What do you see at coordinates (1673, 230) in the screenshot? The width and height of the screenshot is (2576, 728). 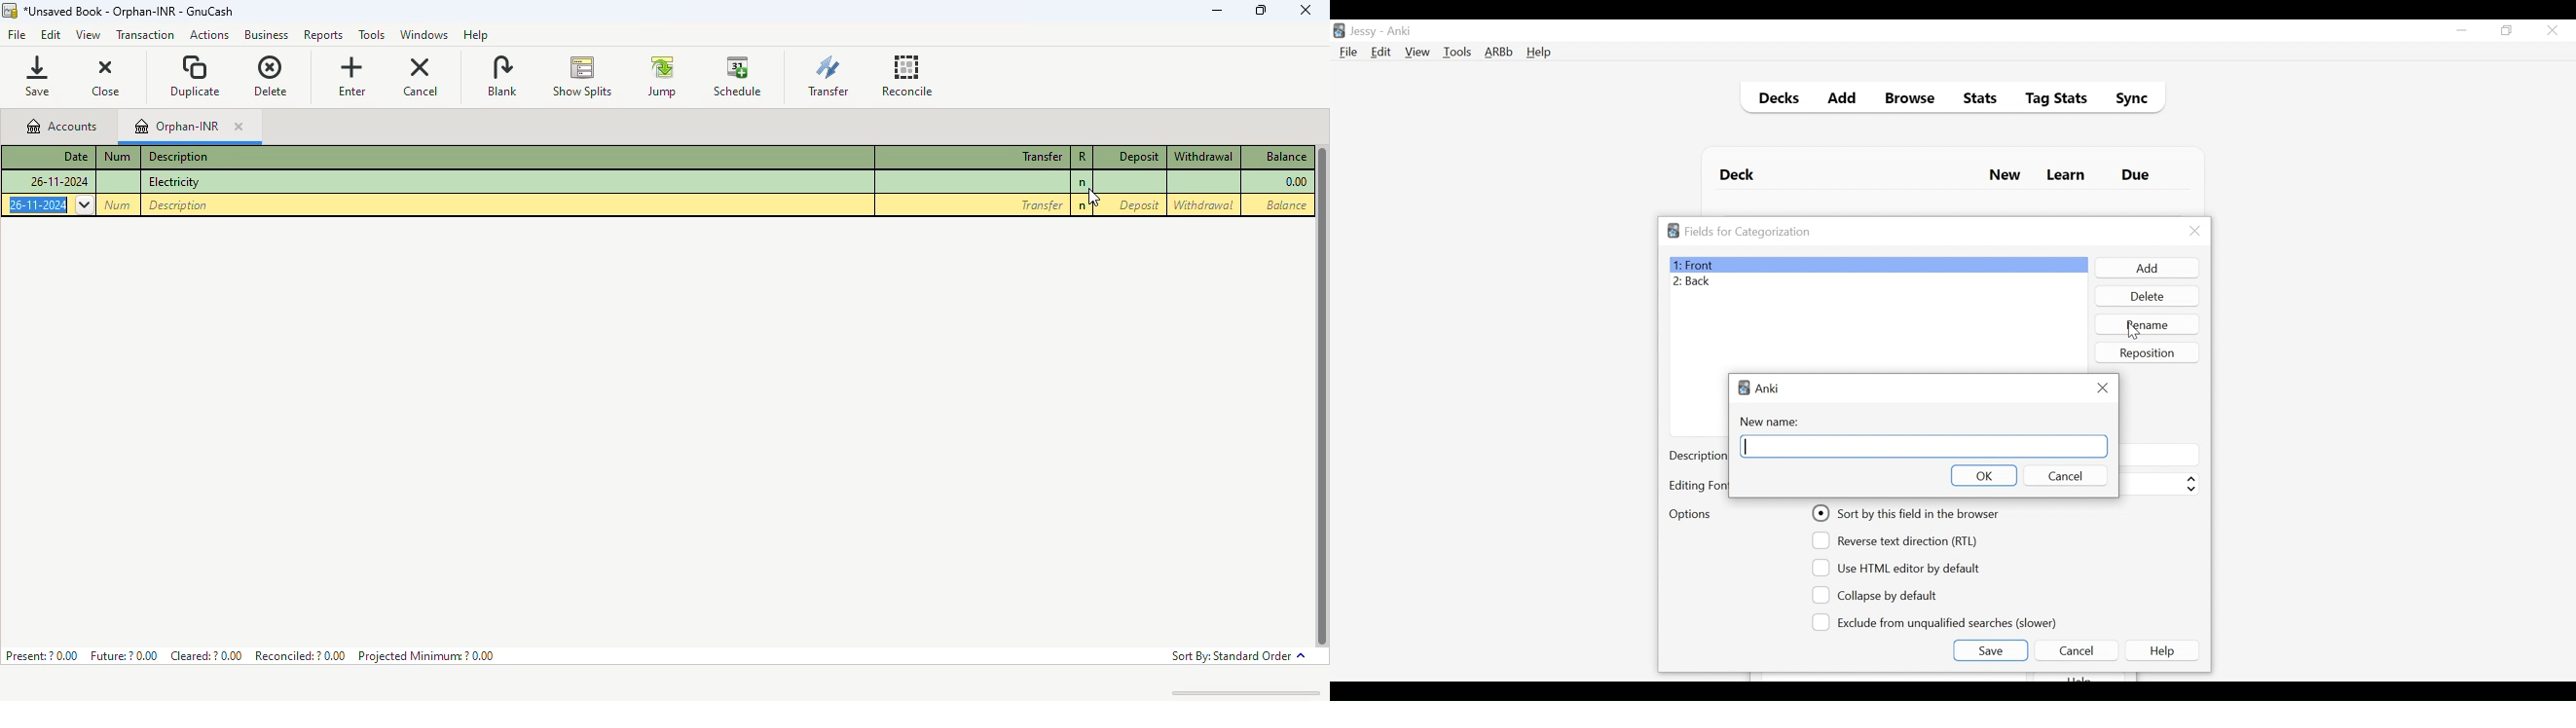 I see `Application logo` at bounding box center [1673, 230].